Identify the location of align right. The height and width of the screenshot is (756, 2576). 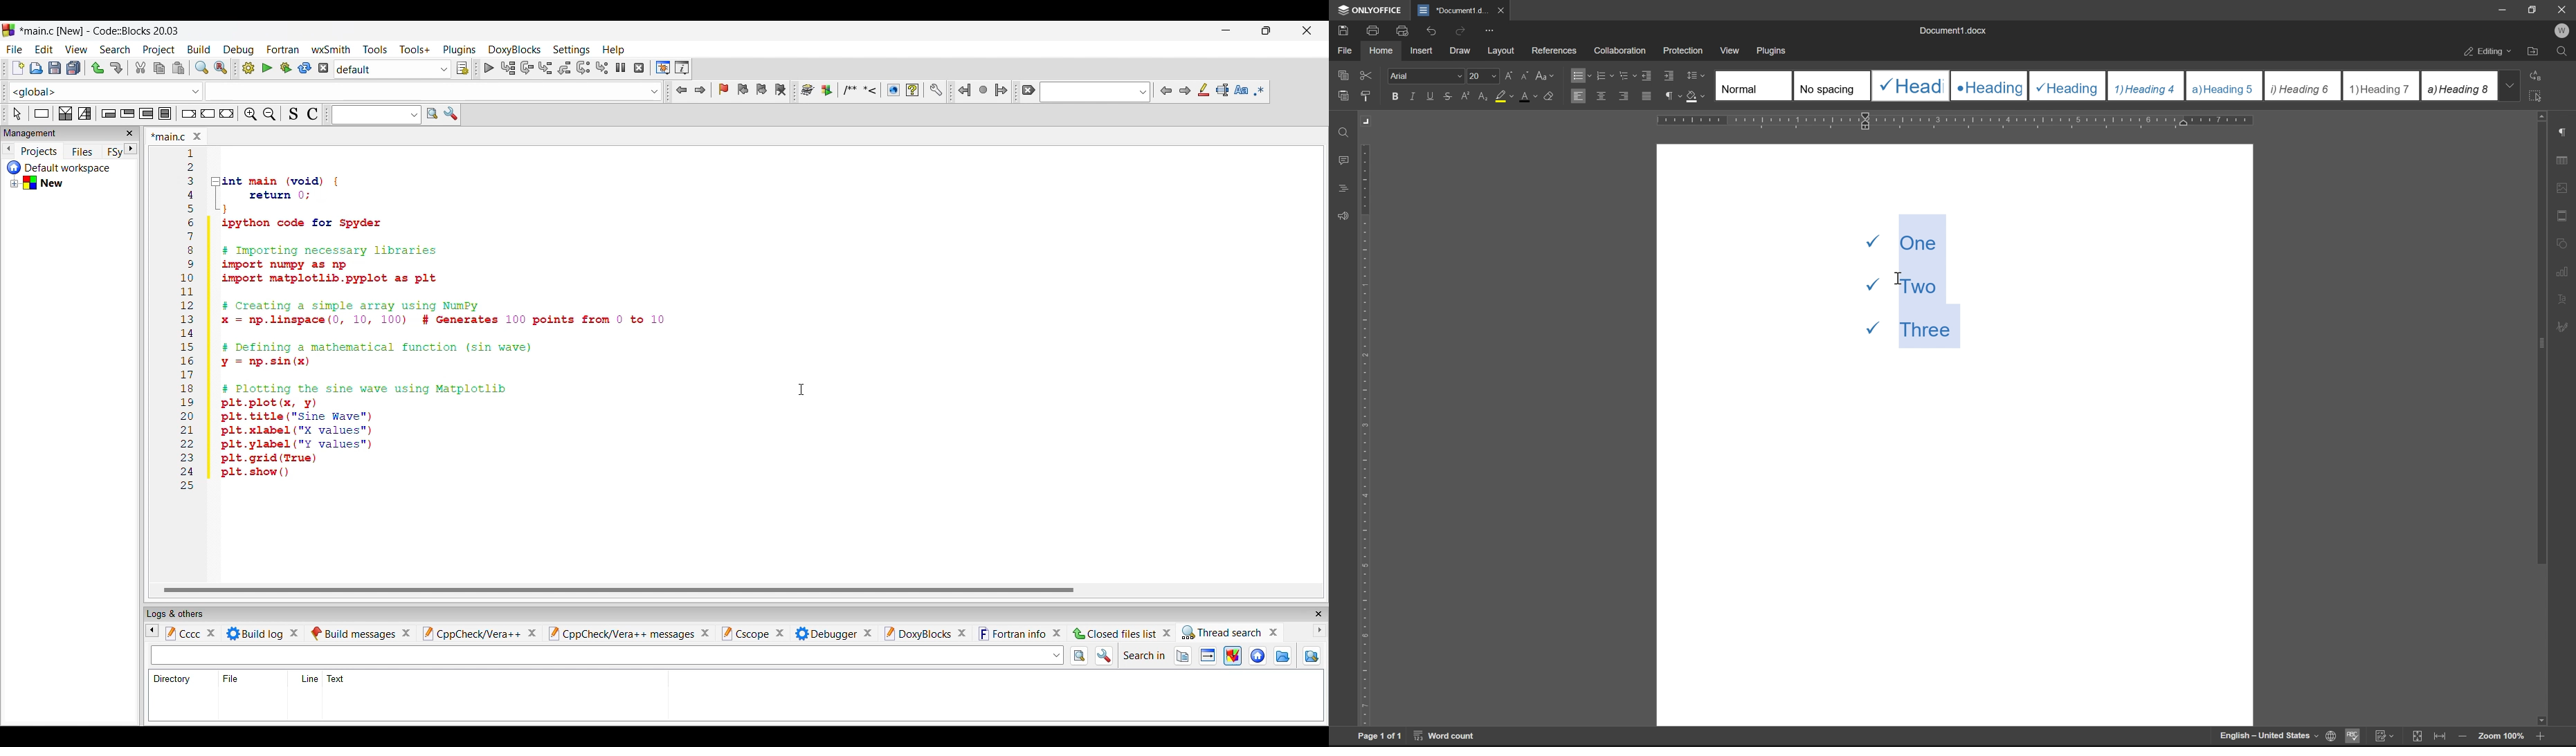
(1625, 95).